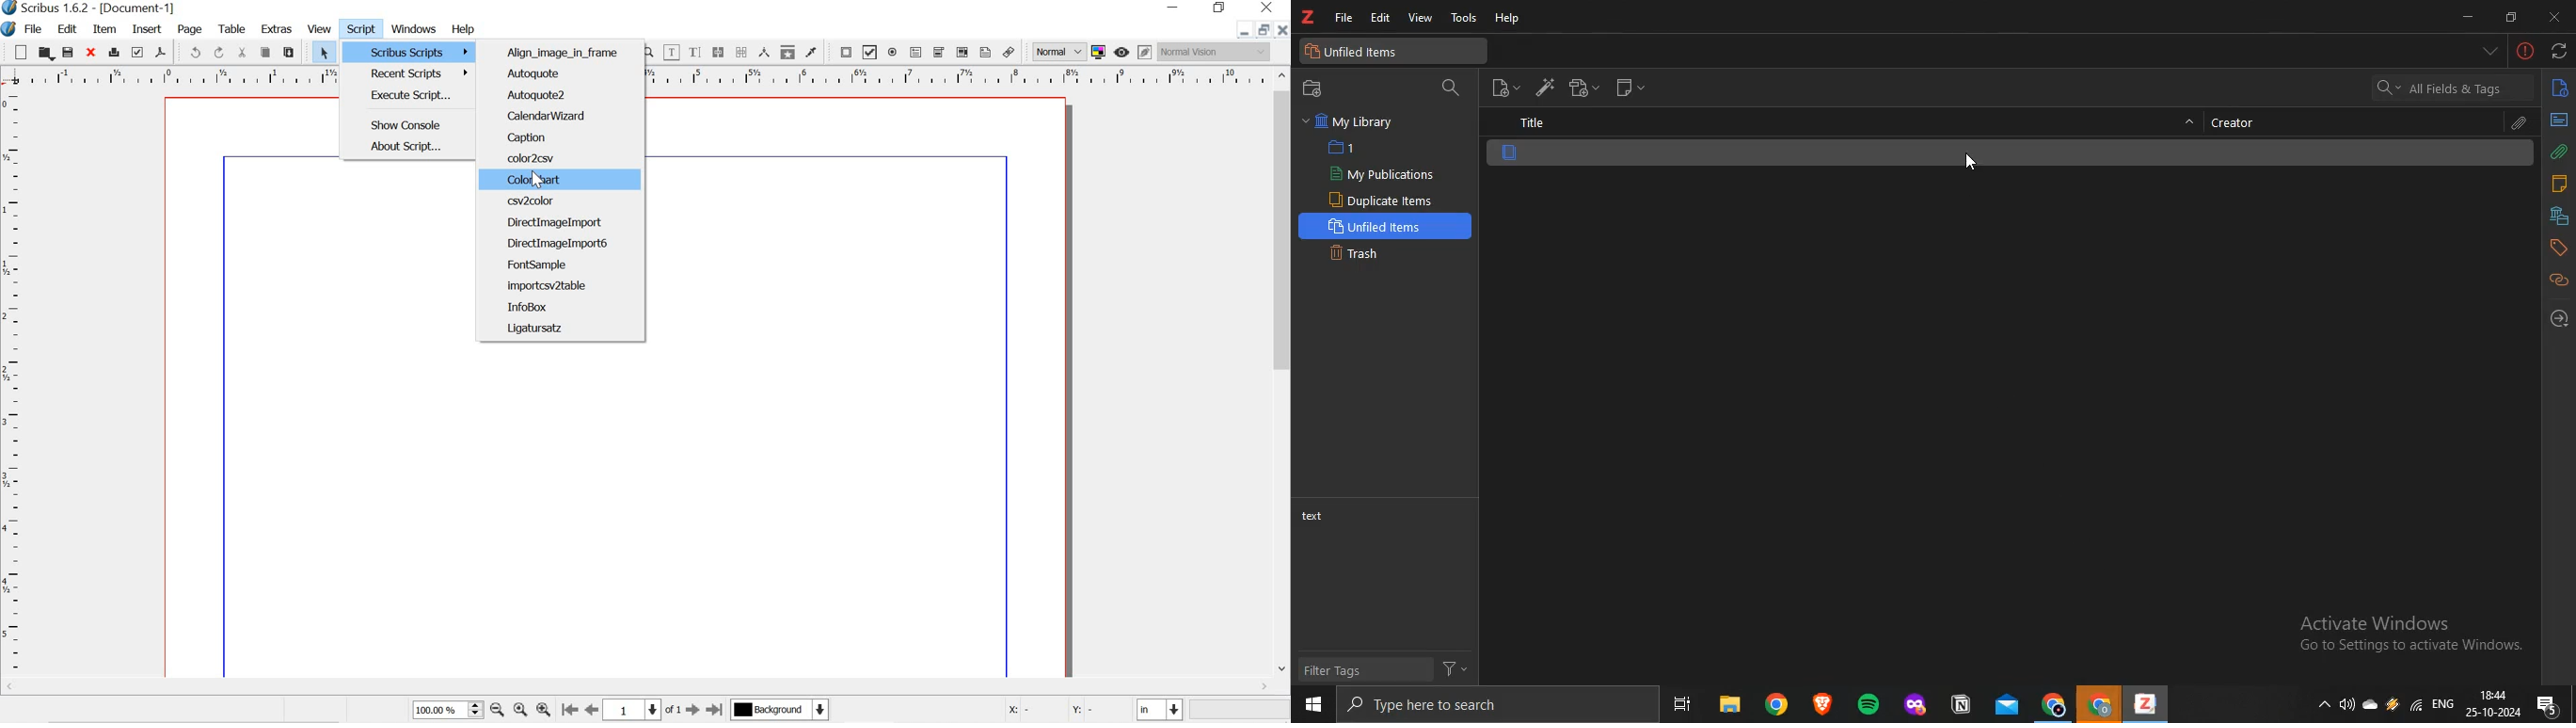 Image resolution: width=2576 pixels, height=728 pixels. Describe the element at coordinates (1957, 703) in the screenshot. I see `app` at that location.